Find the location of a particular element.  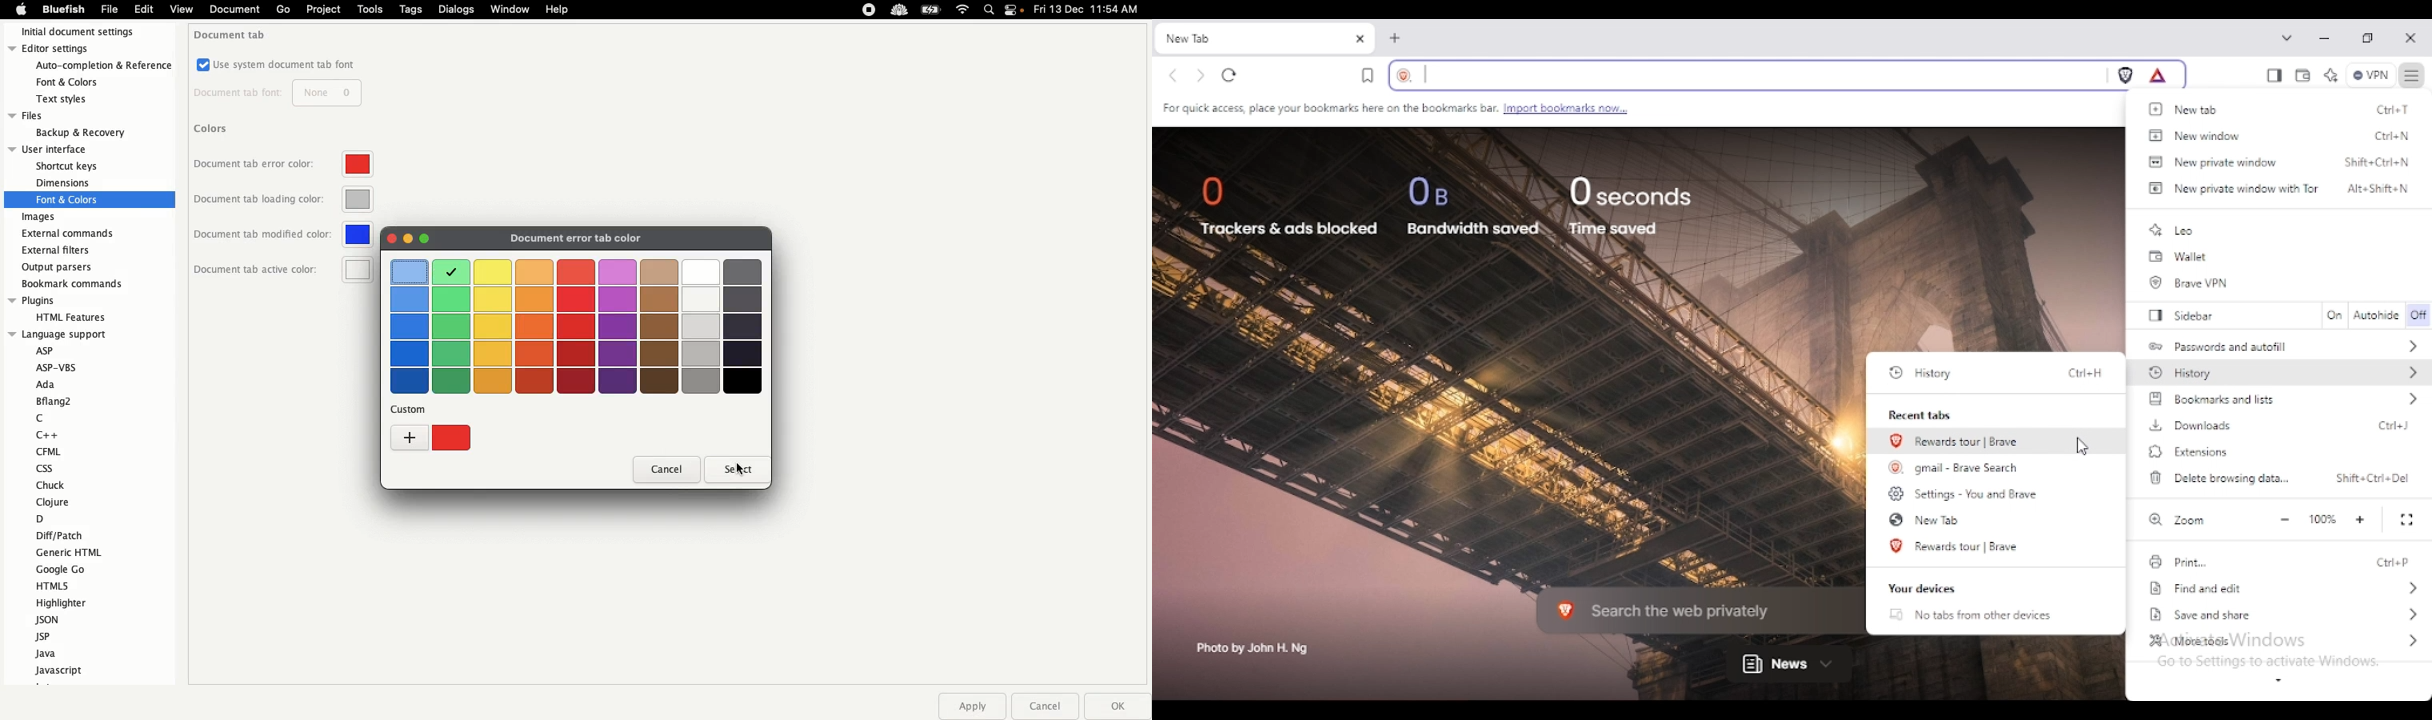

Custom is located at coordinates (430, 438).